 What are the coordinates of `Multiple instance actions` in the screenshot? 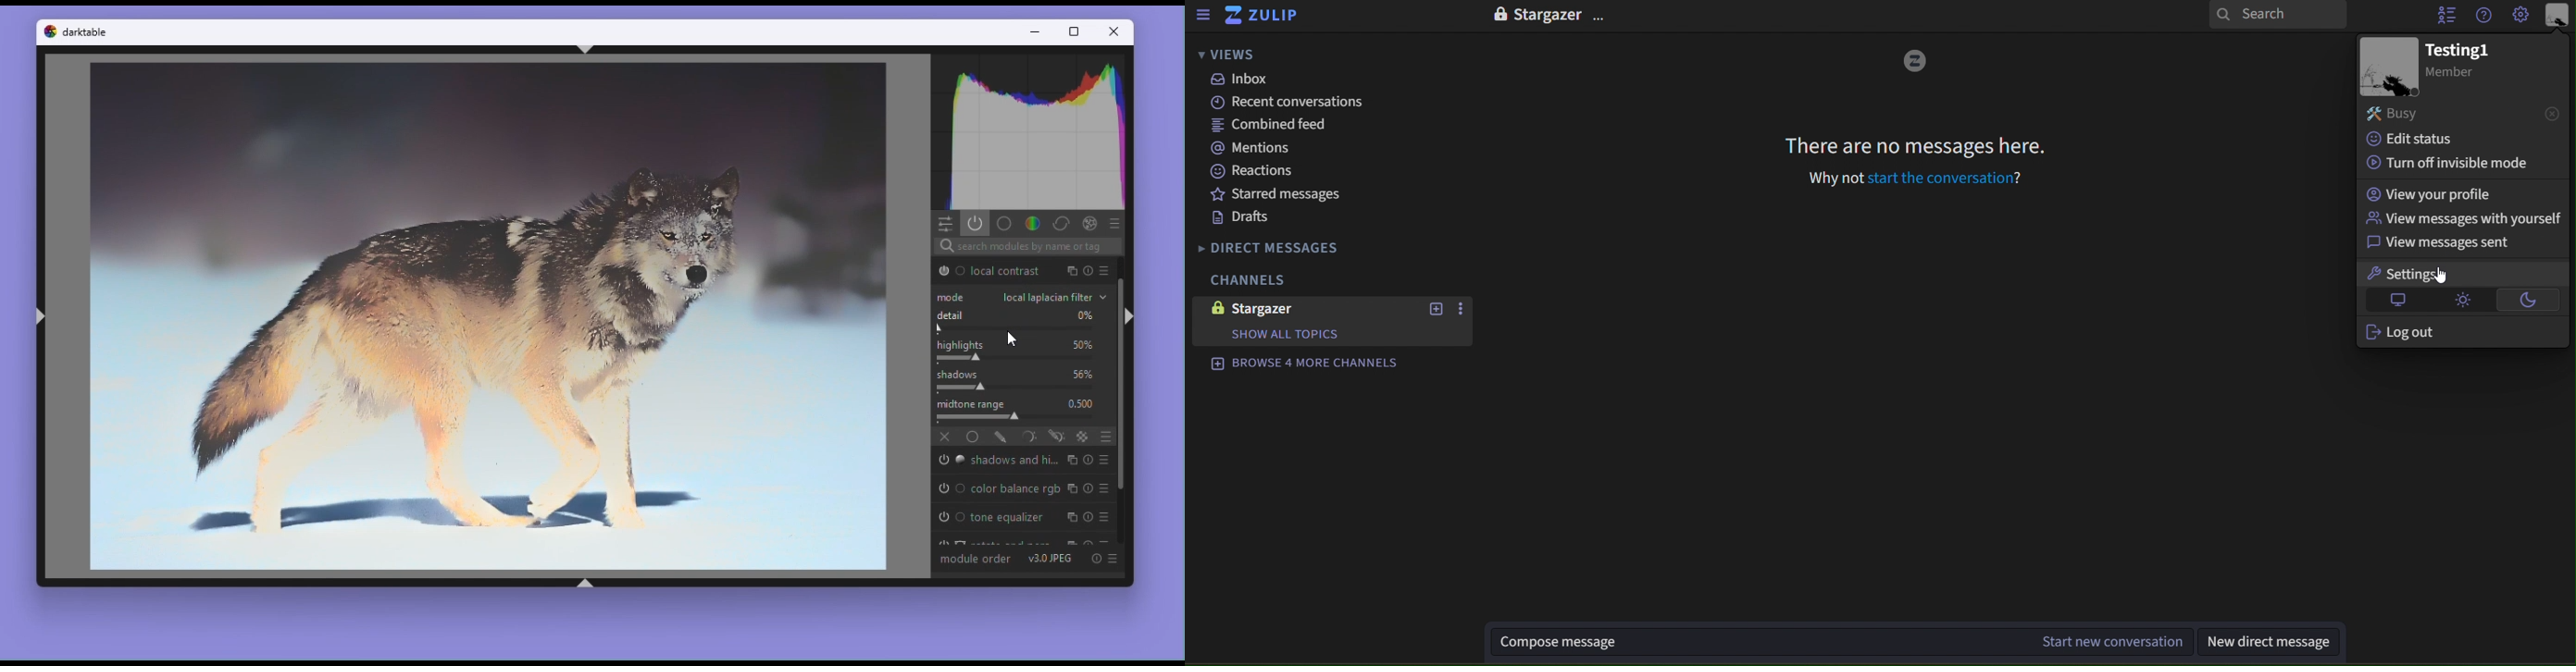 It's located at (1070, 517).